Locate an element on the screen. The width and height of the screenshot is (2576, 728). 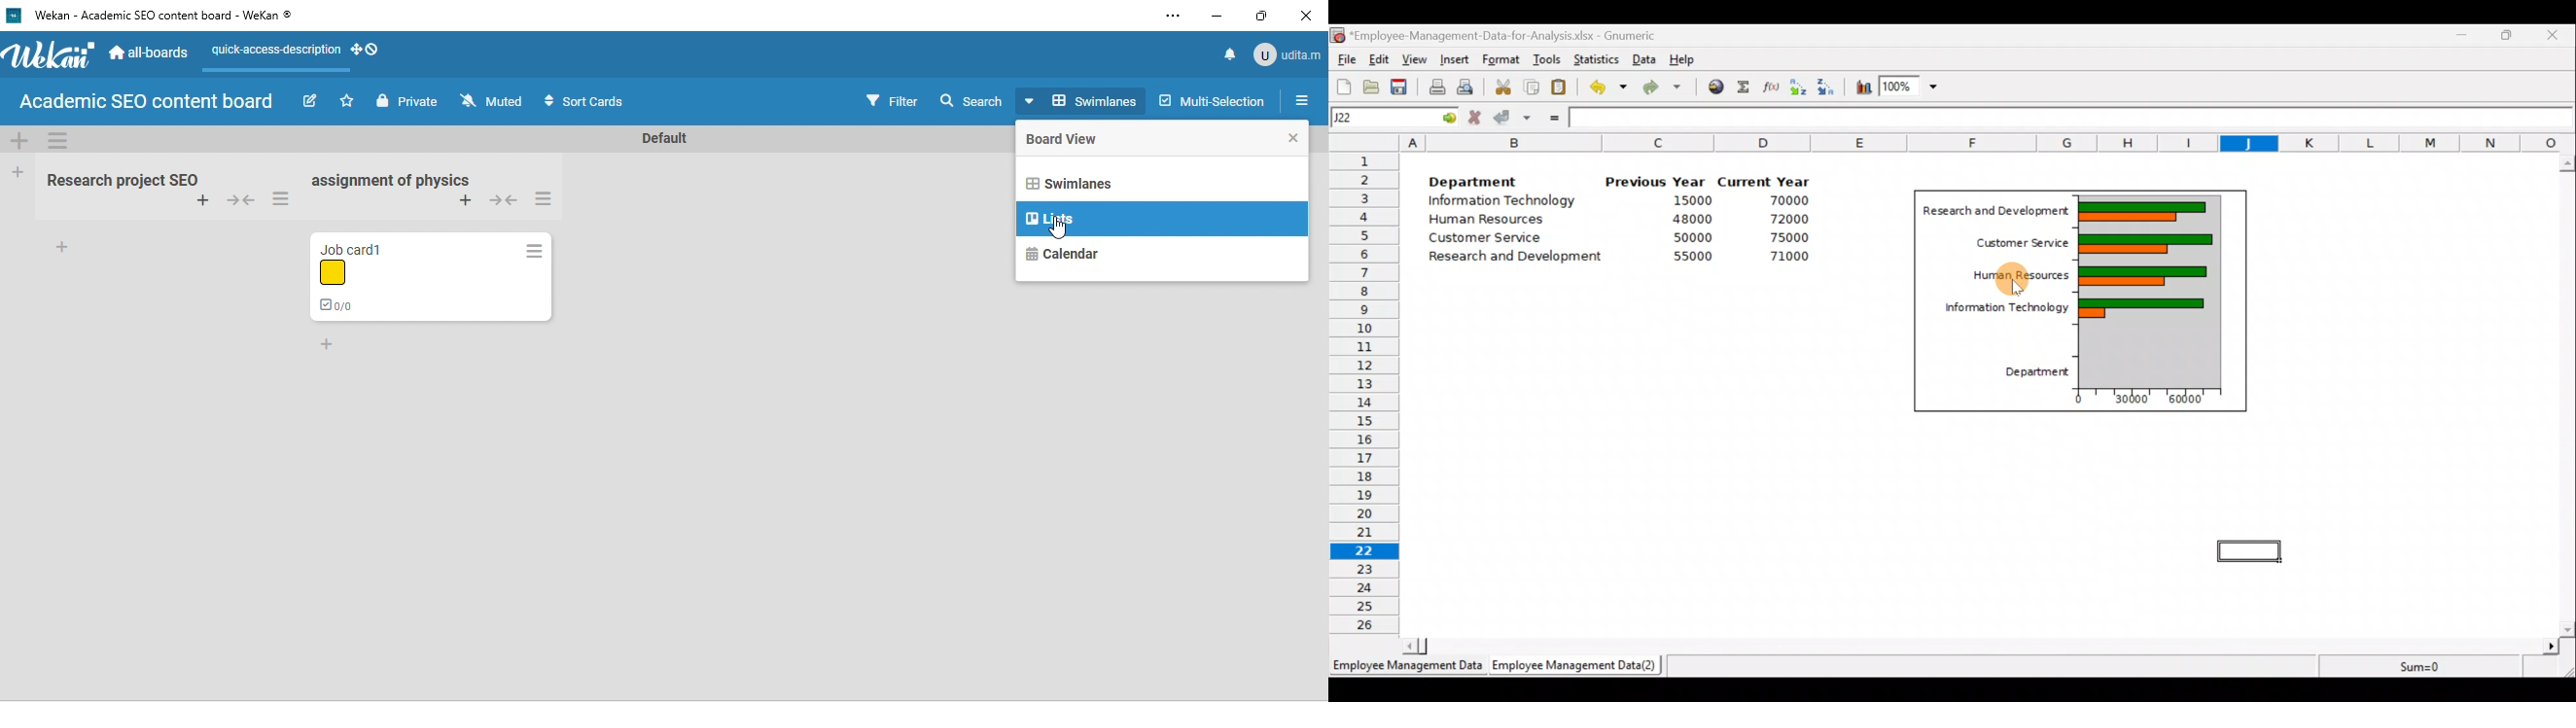
Cursor is located at coordinates (1061, 228).